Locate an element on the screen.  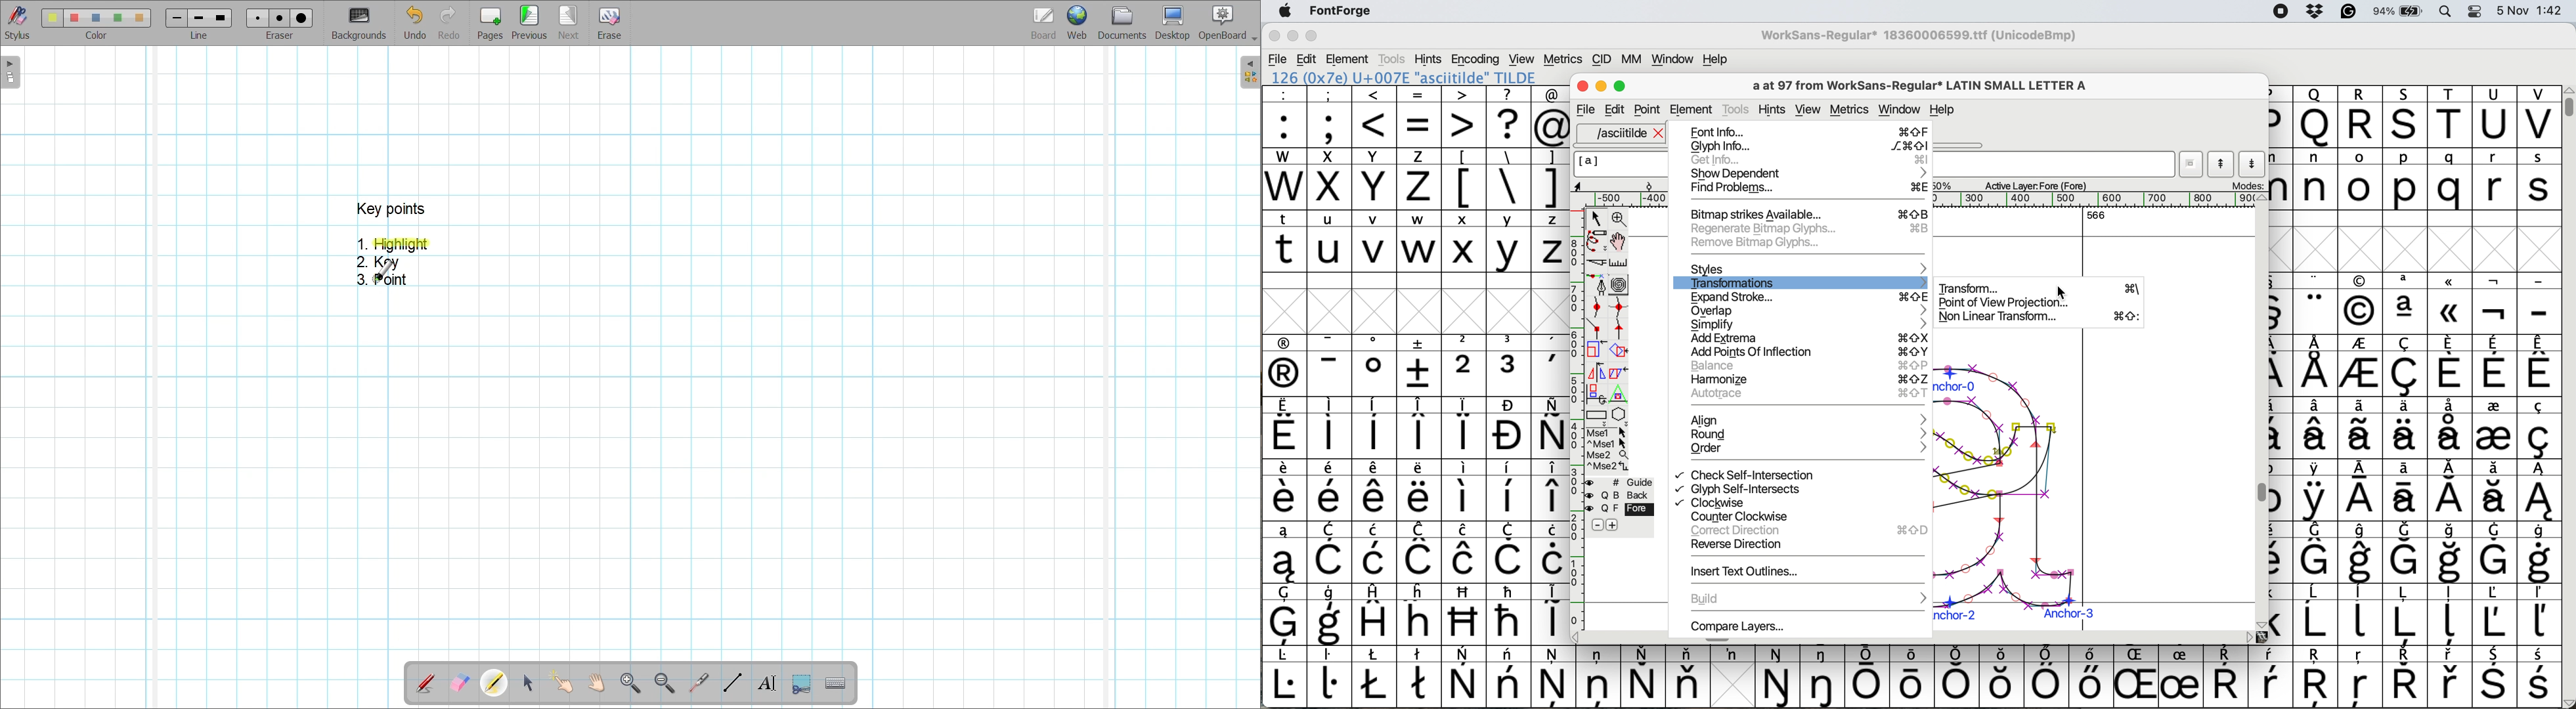
symbol is located at coordinates (2496, 552).